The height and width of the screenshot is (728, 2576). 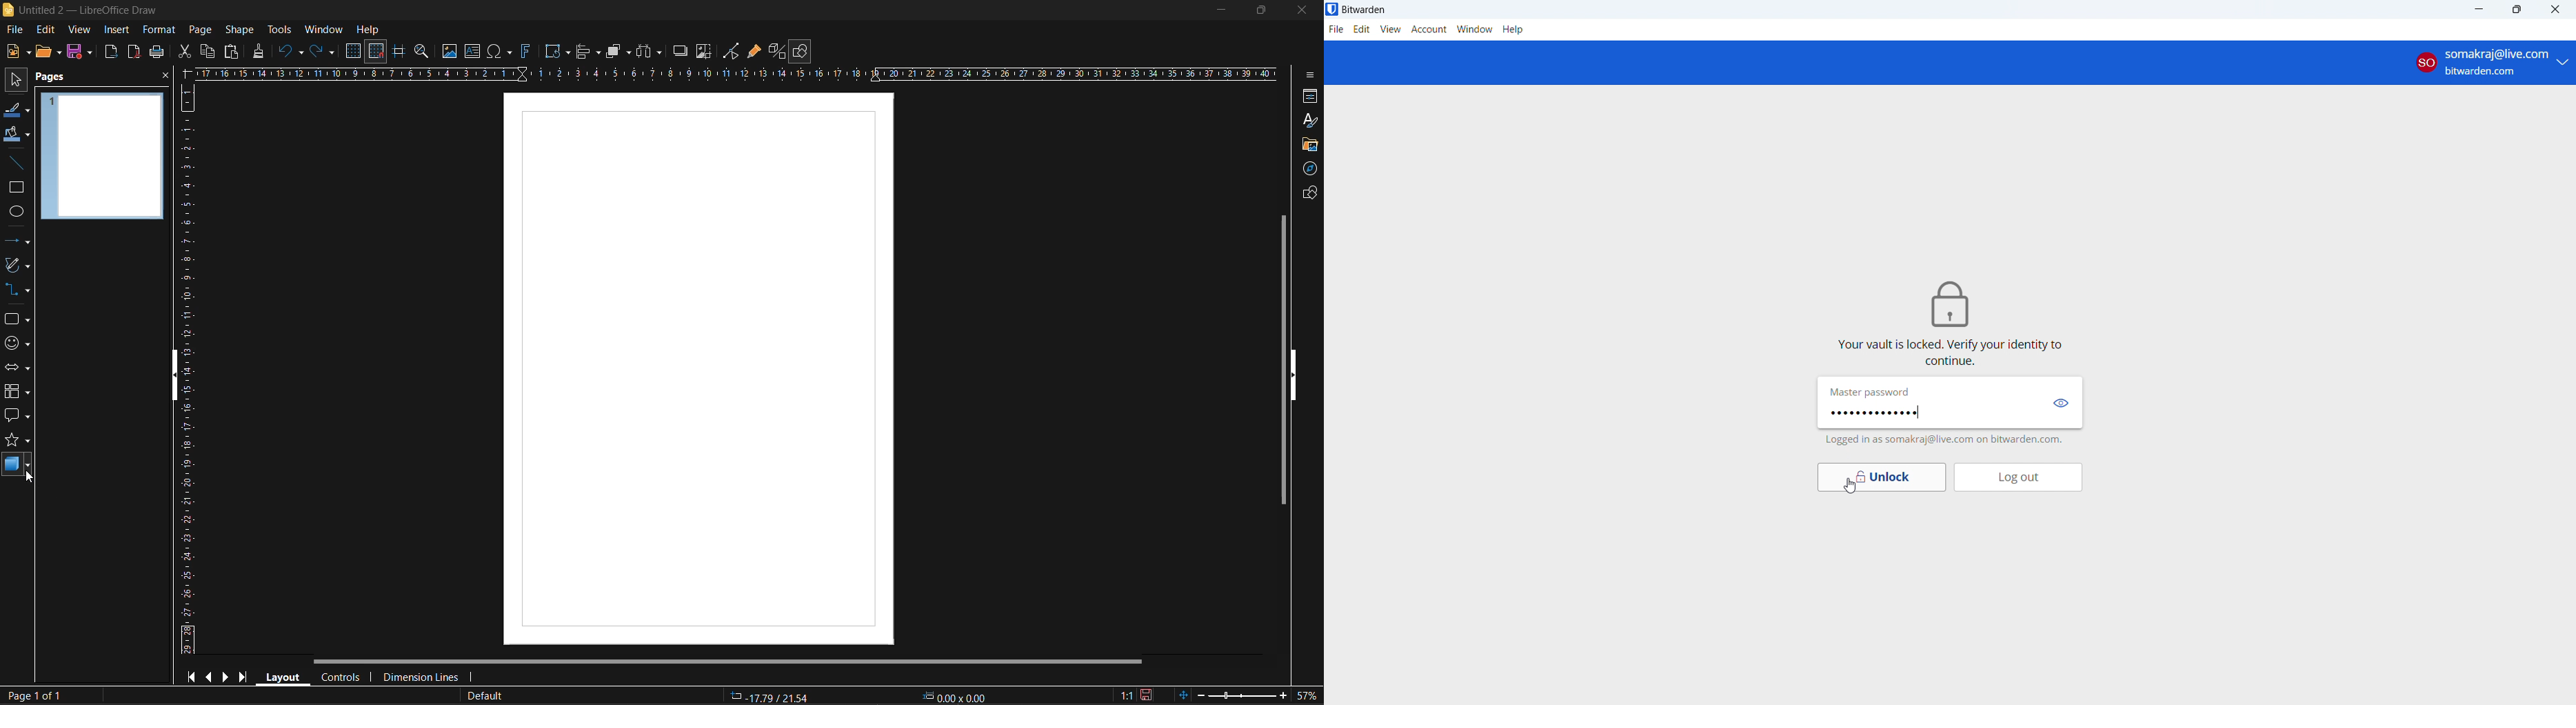 I want to click on page preview, so click(x=105, y=158).